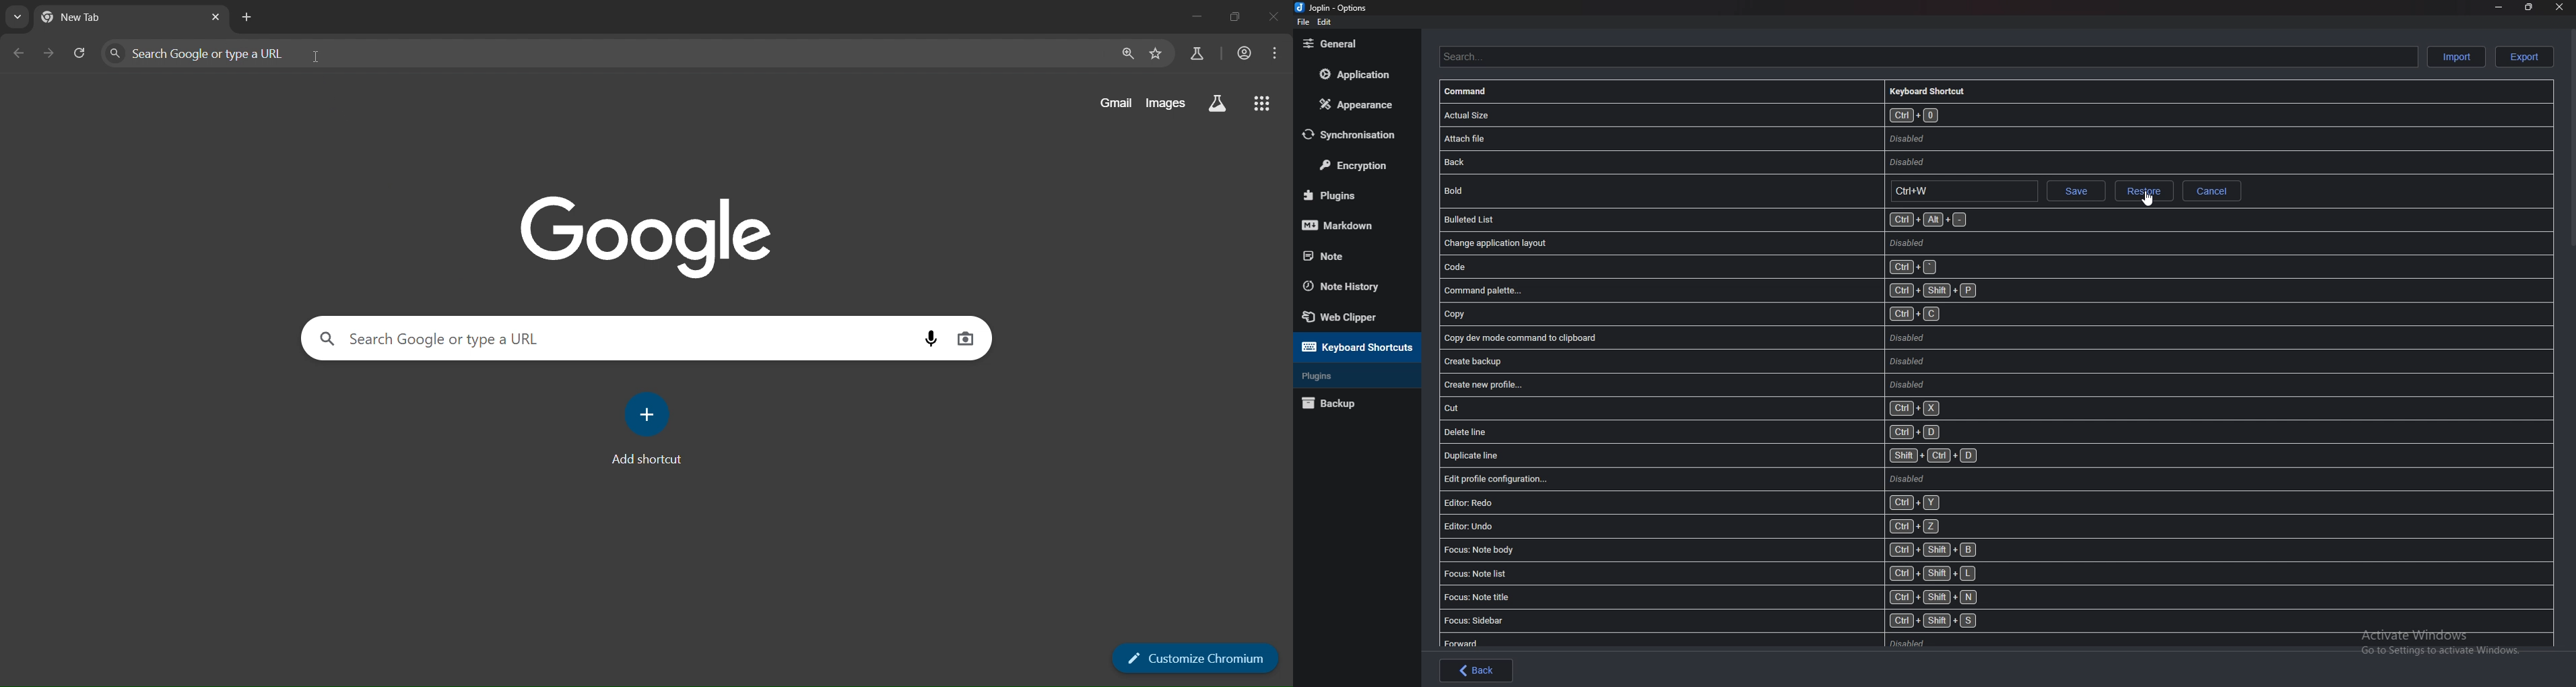 The width and height of the screenshot is (2576, 700). Describe the element at coordinates (1353, 43) in the screenshot. I see `general` at that location.